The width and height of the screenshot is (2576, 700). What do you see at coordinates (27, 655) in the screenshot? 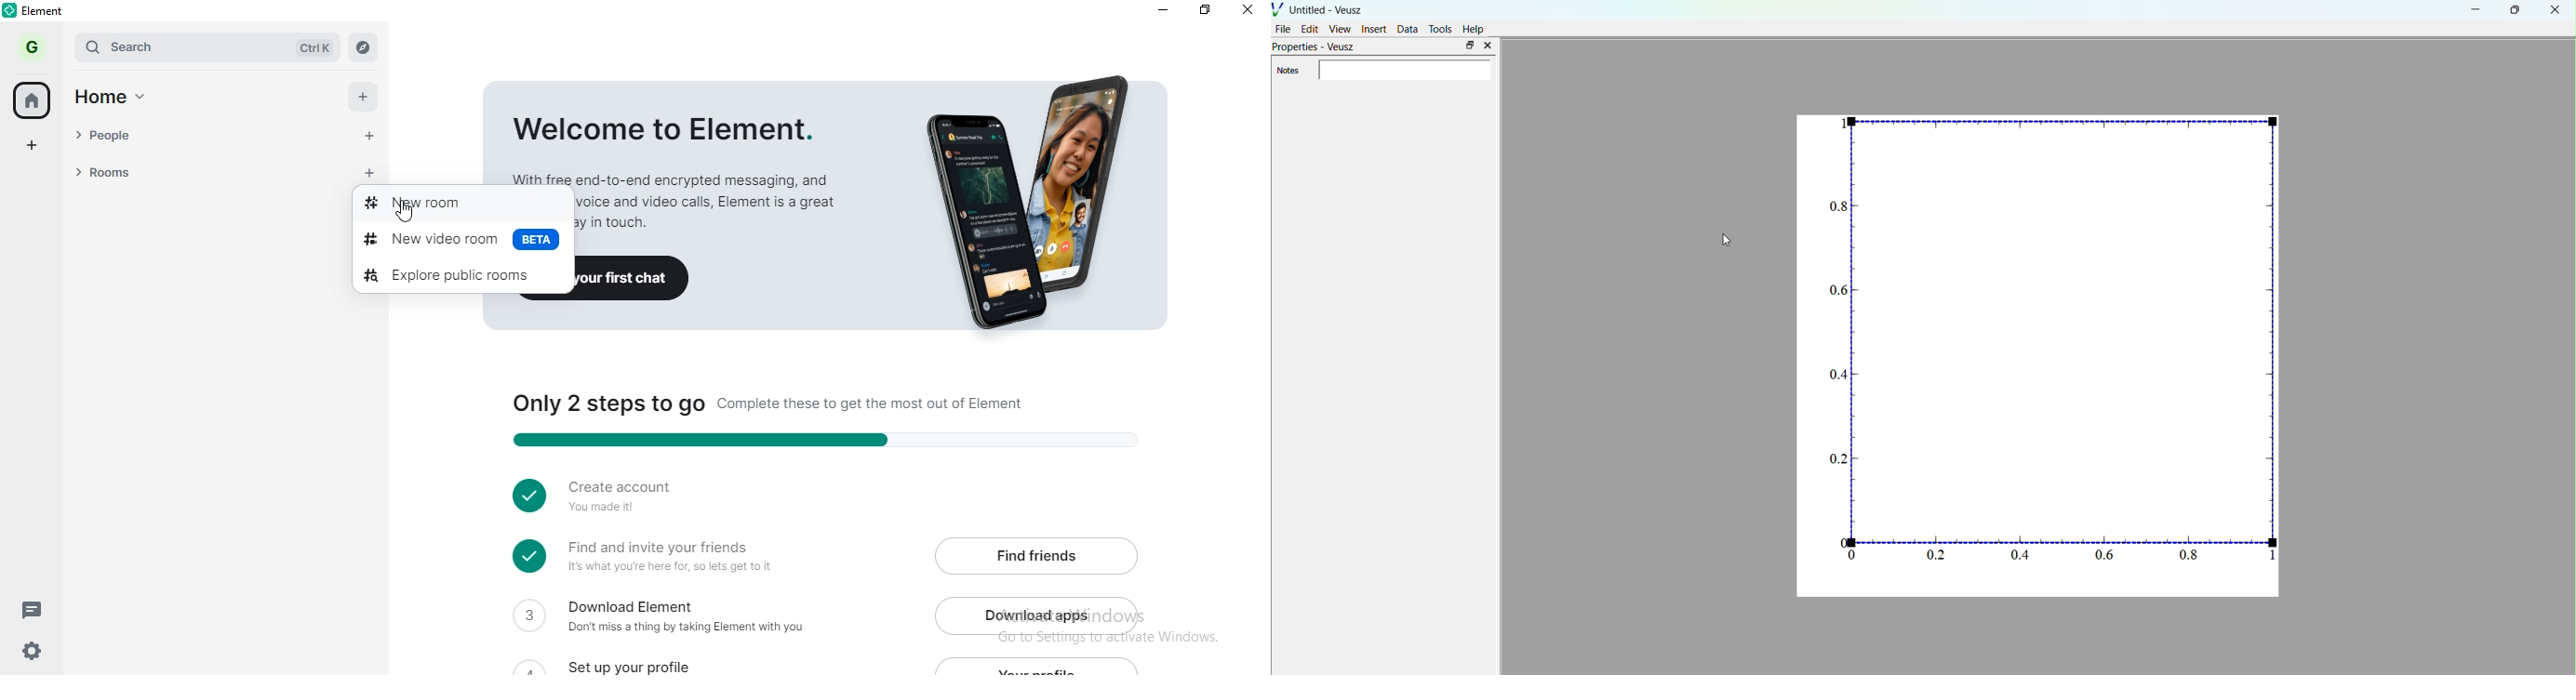
I see `settings` at bounding box center [27, 655].